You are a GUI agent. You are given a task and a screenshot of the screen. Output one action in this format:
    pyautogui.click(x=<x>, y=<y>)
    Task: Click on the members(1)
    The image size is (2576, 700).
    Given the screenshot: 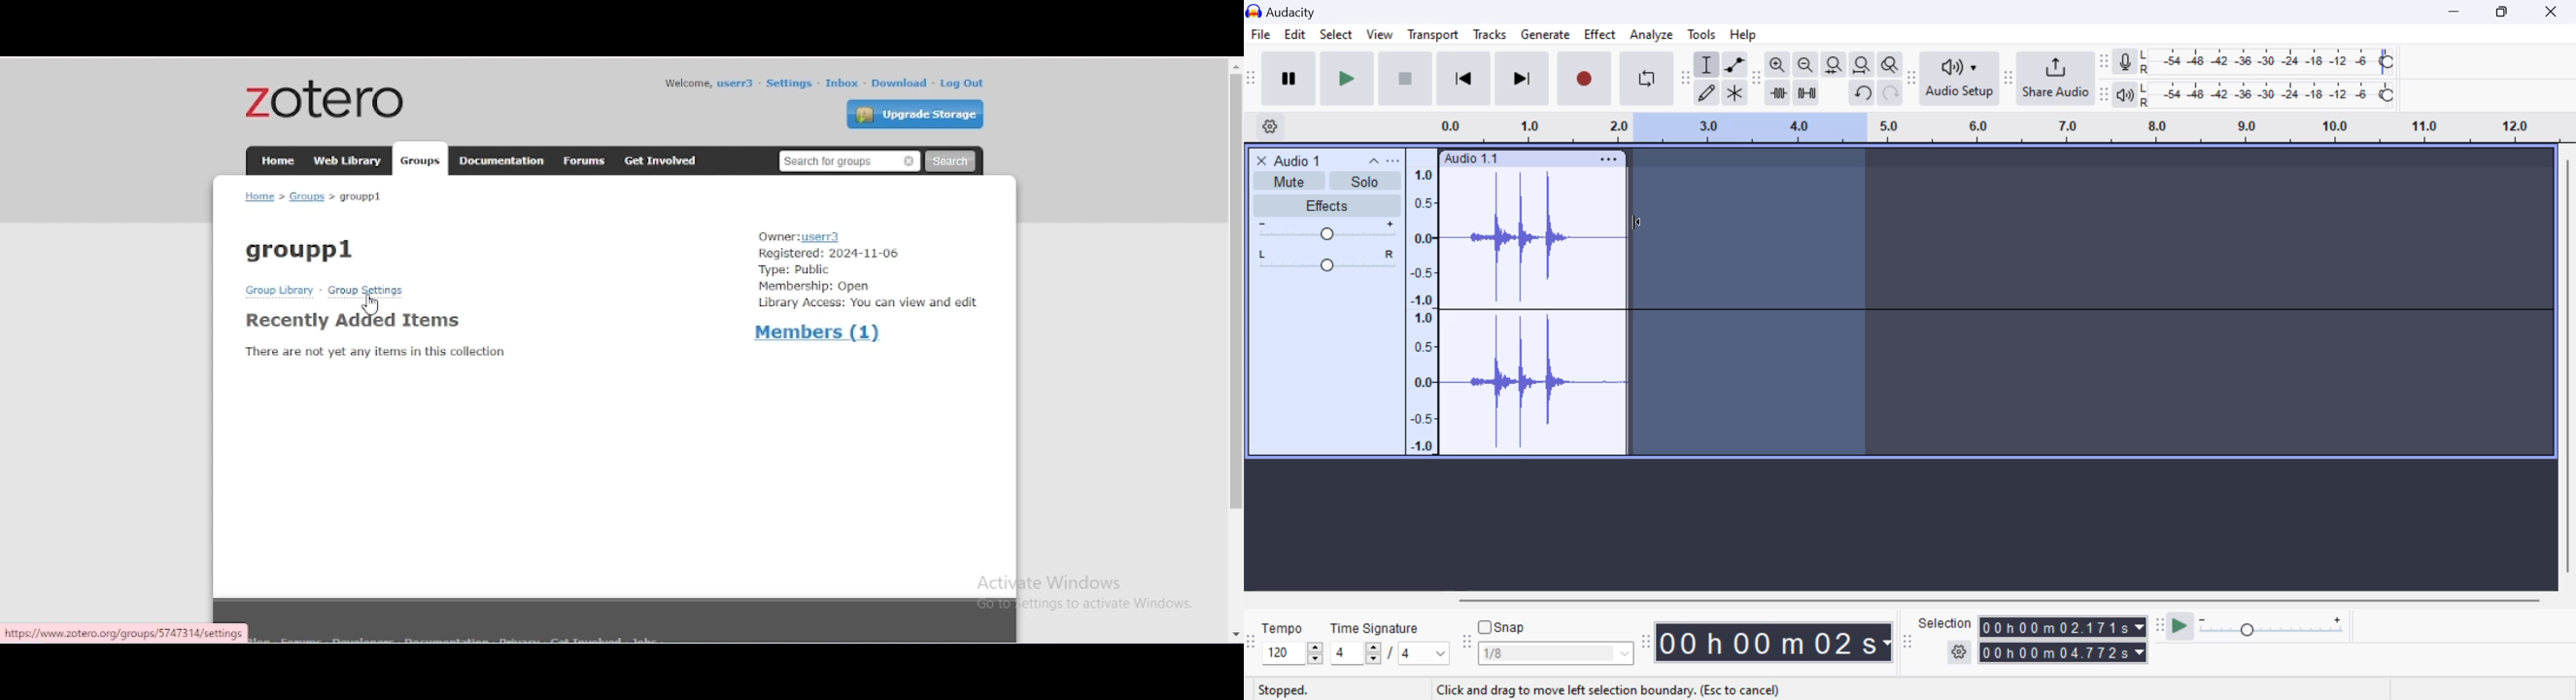 What is the action you would take?
    pyautogui.click(x=817, y=331)
    